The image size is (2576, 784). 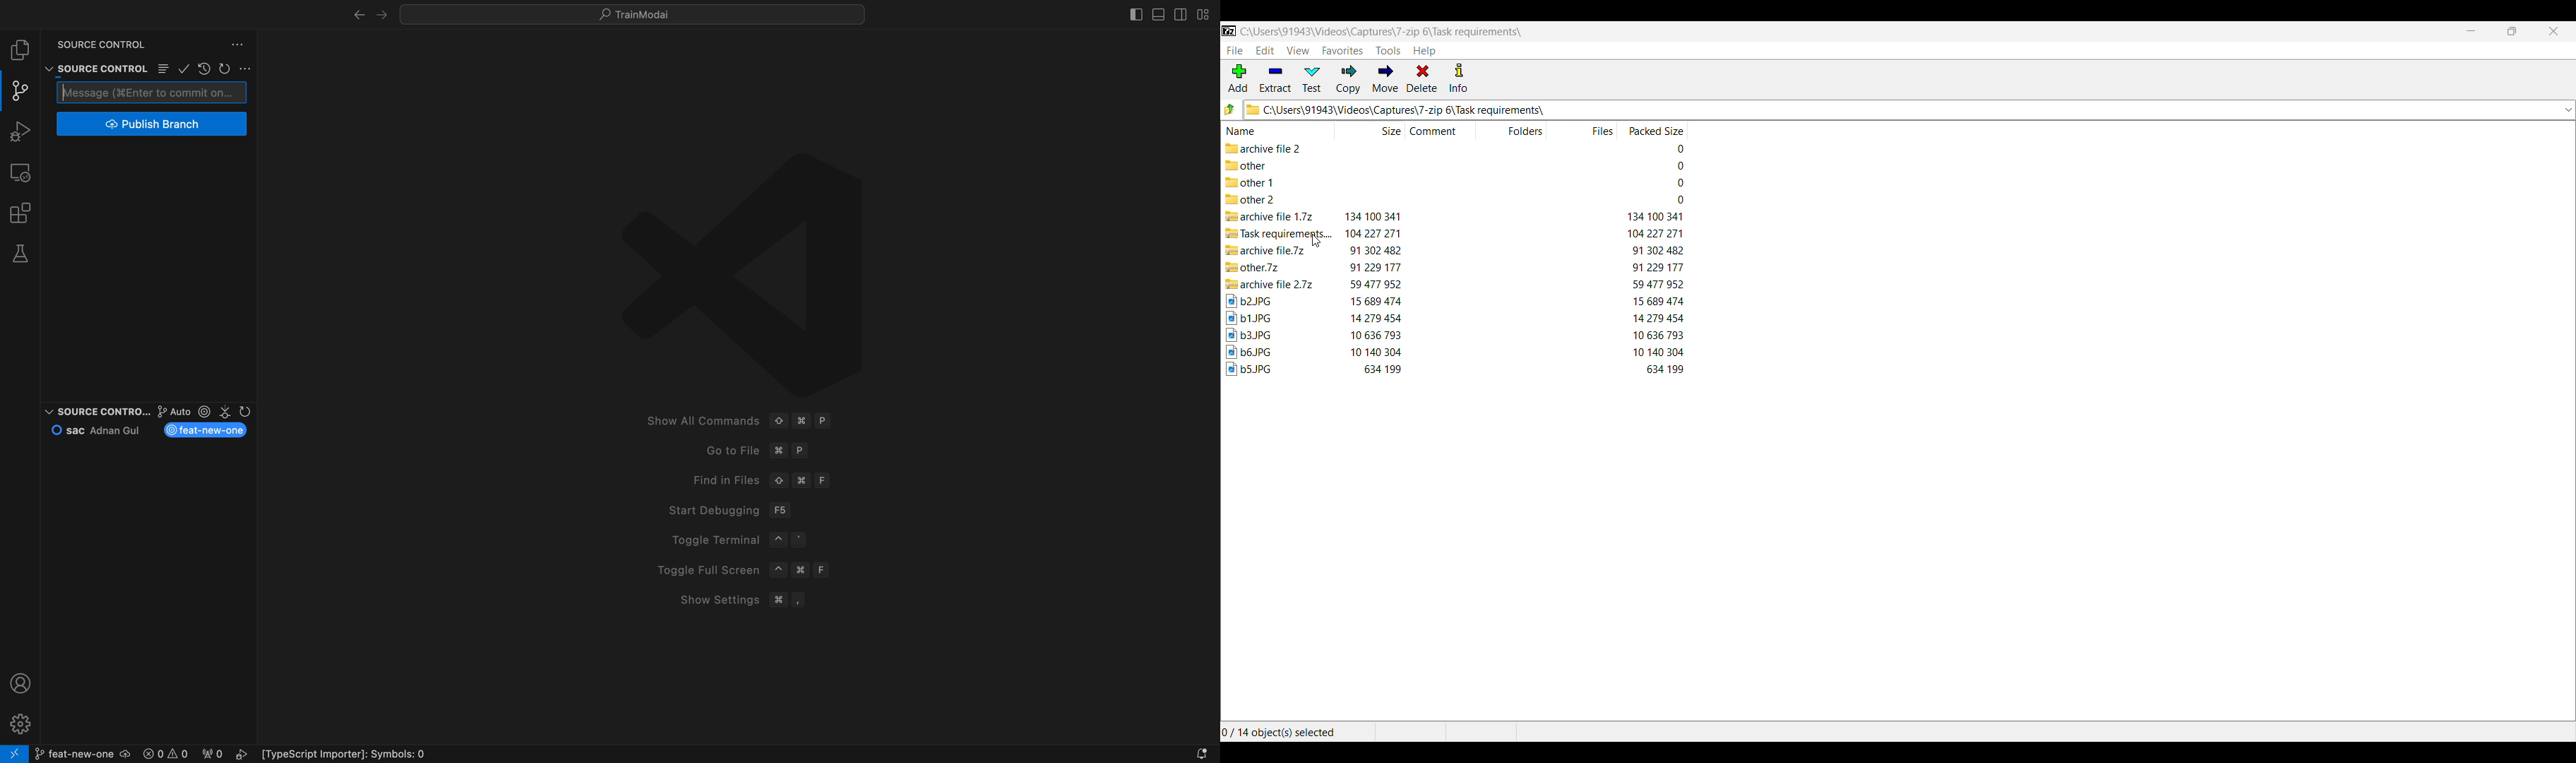 What do you see at coordinates (94, 42) in the screenshot?
I see `source` at bounding box center [94, 42].